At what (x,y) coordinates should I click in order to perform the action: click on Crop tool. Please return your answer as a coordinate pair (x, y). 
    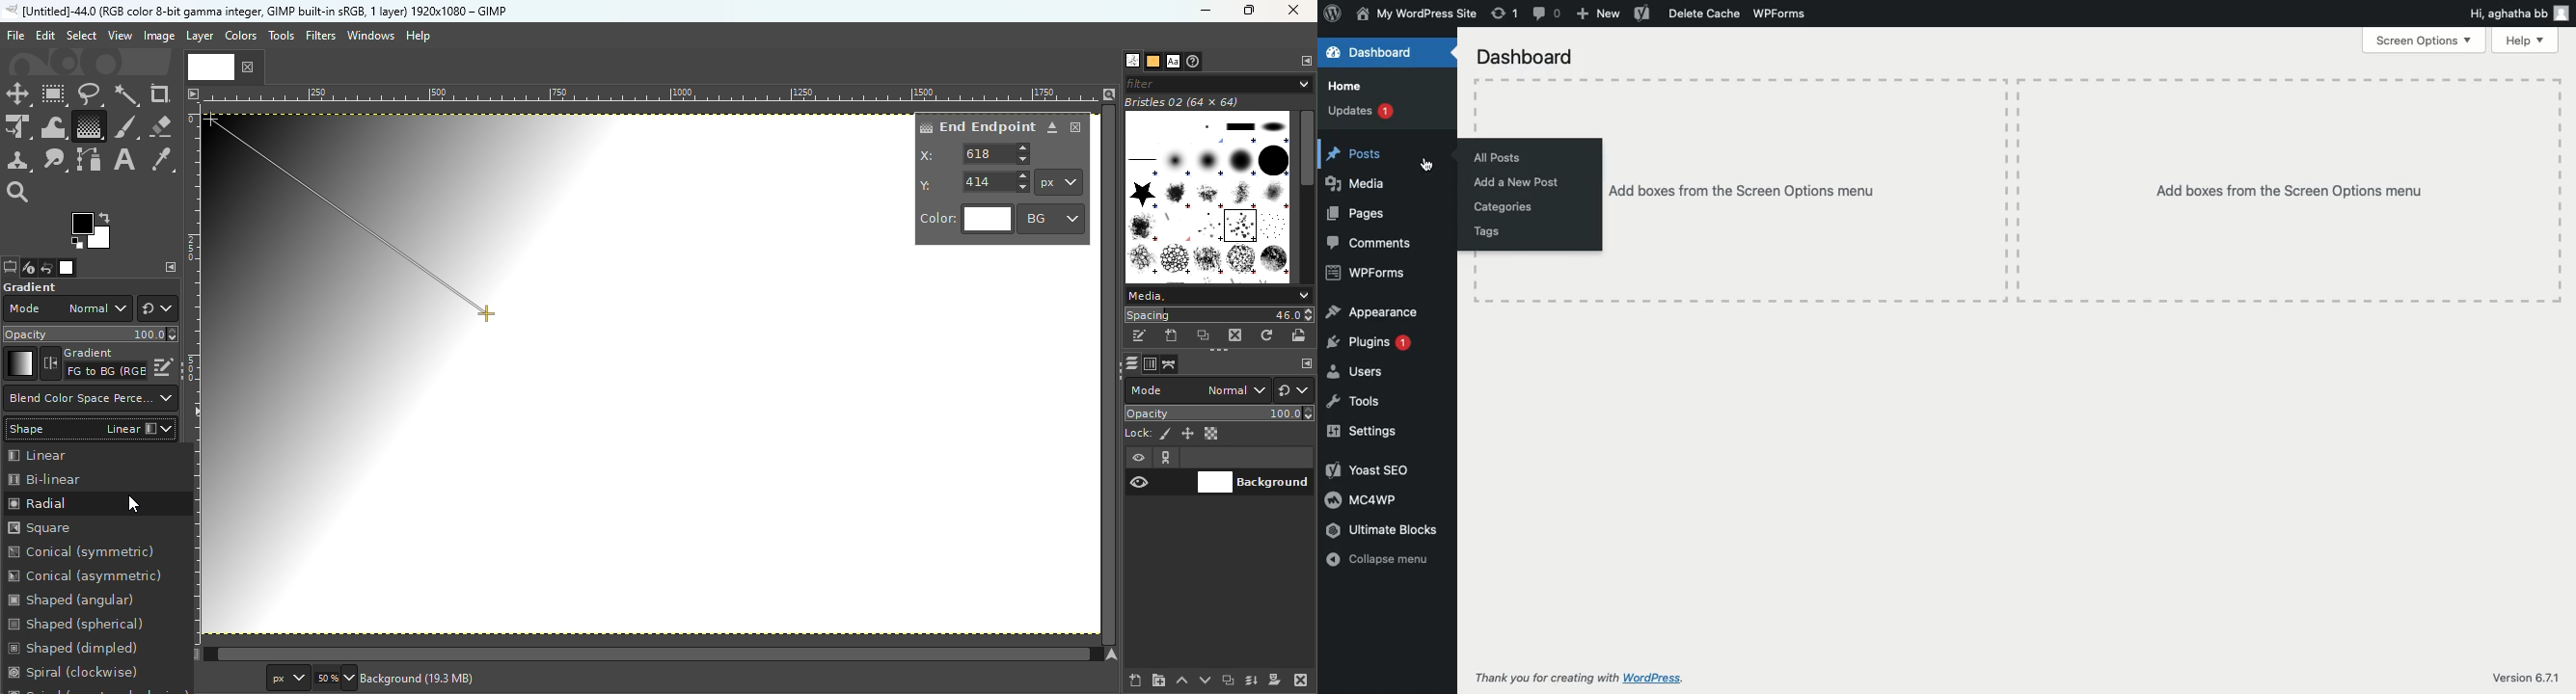
    Looking at the image, I should click on (160, 93).